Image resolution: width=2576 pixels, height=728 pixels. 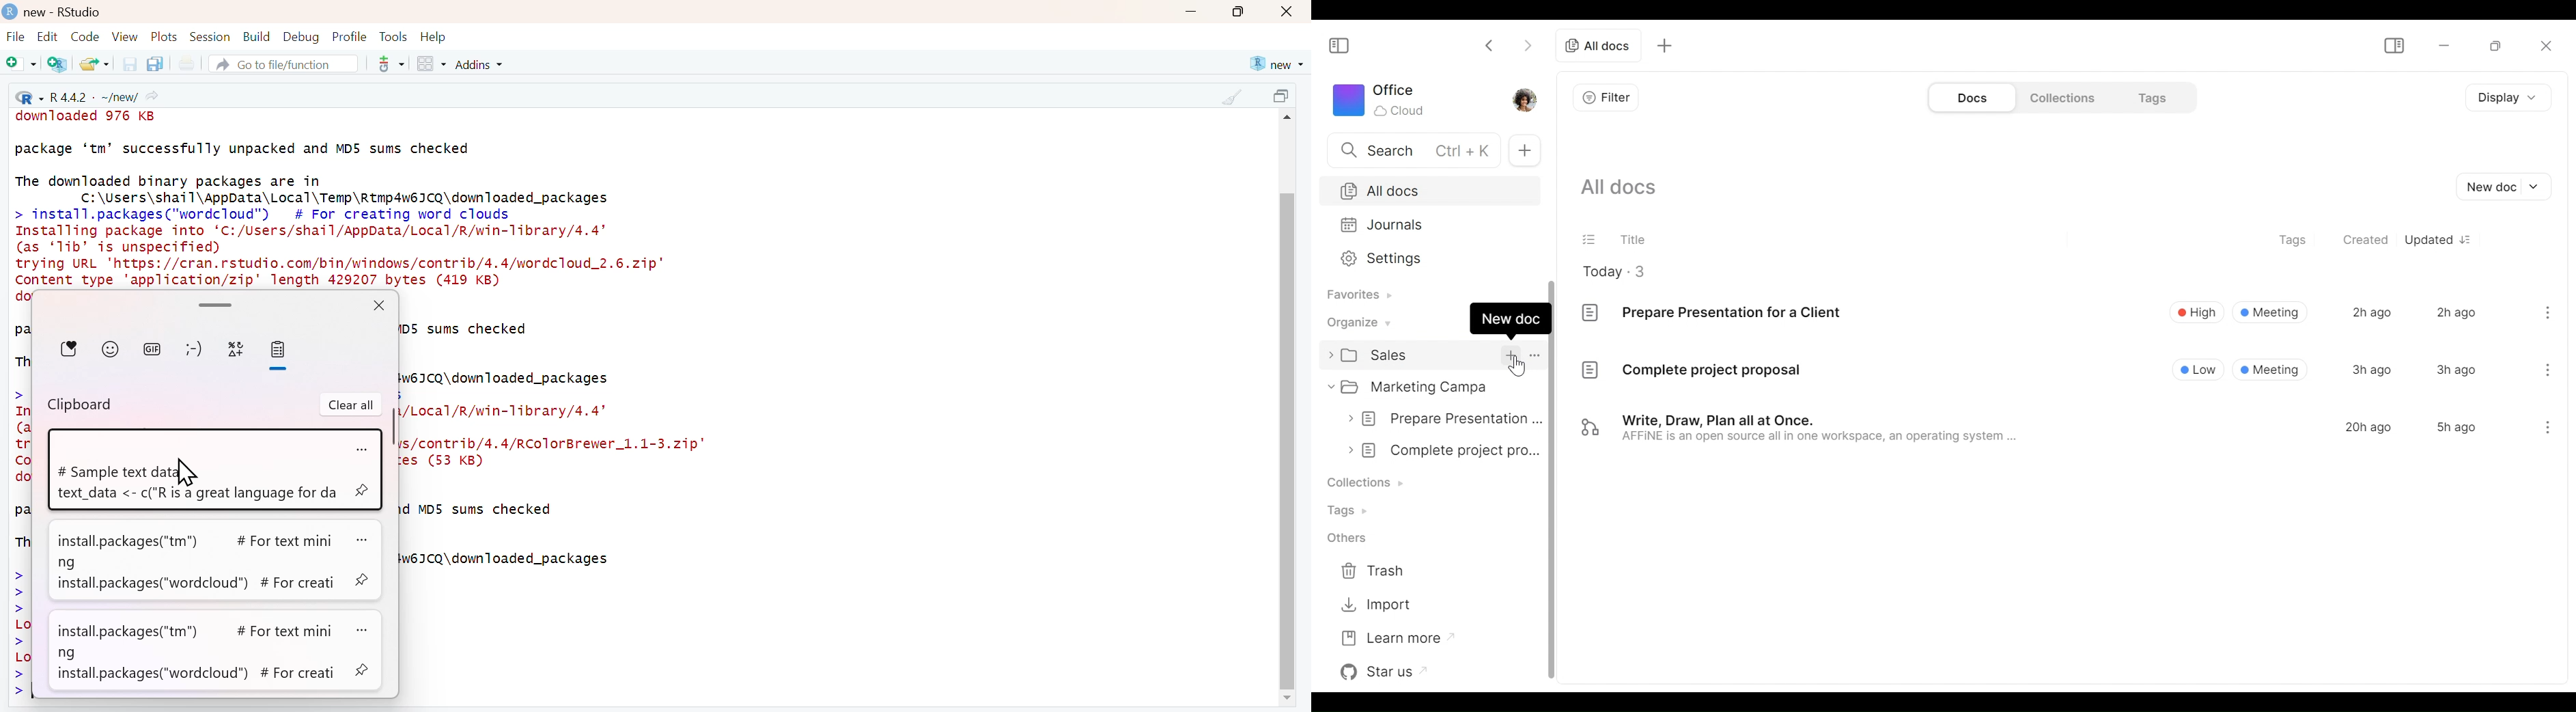 What do you see at coordinates (2548, 368) in the screenshot?
I see `menu icon` at bounding box center [2548, 368].